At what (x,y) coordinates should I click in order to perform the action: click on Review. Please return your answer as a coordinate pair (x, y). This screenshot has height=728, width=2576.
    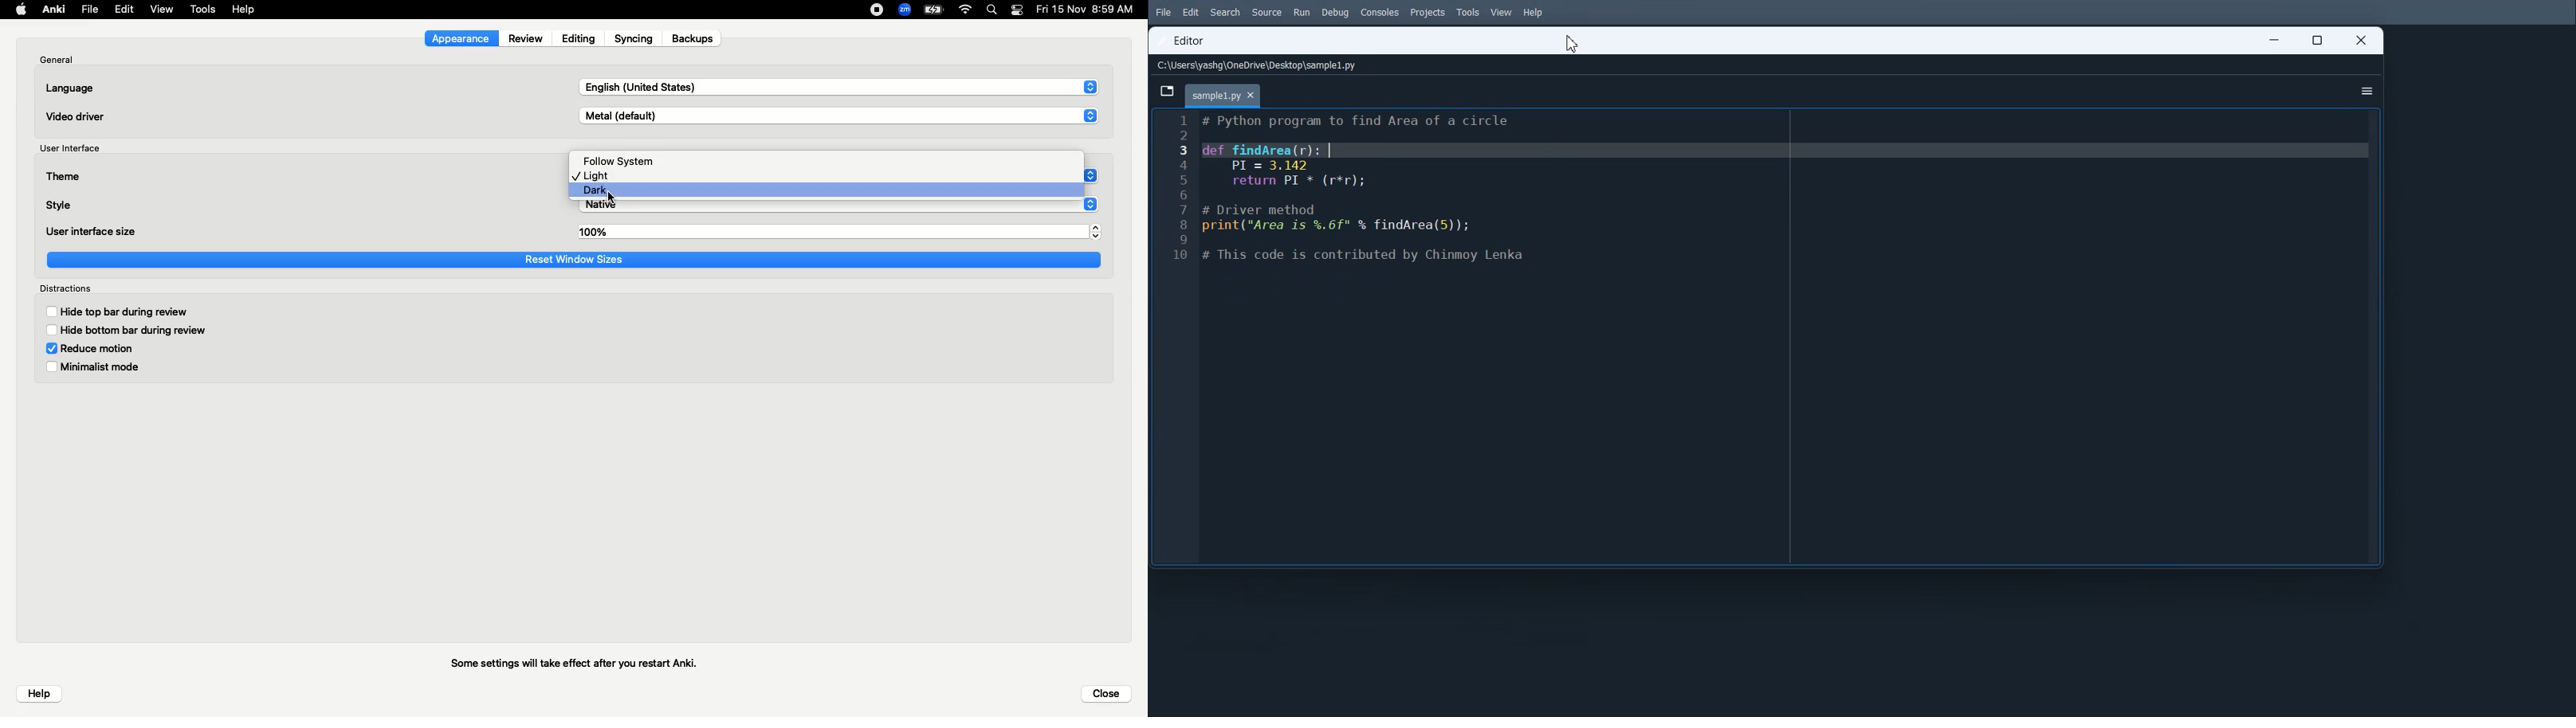
    Looking at the image, I should click on (529, 38).